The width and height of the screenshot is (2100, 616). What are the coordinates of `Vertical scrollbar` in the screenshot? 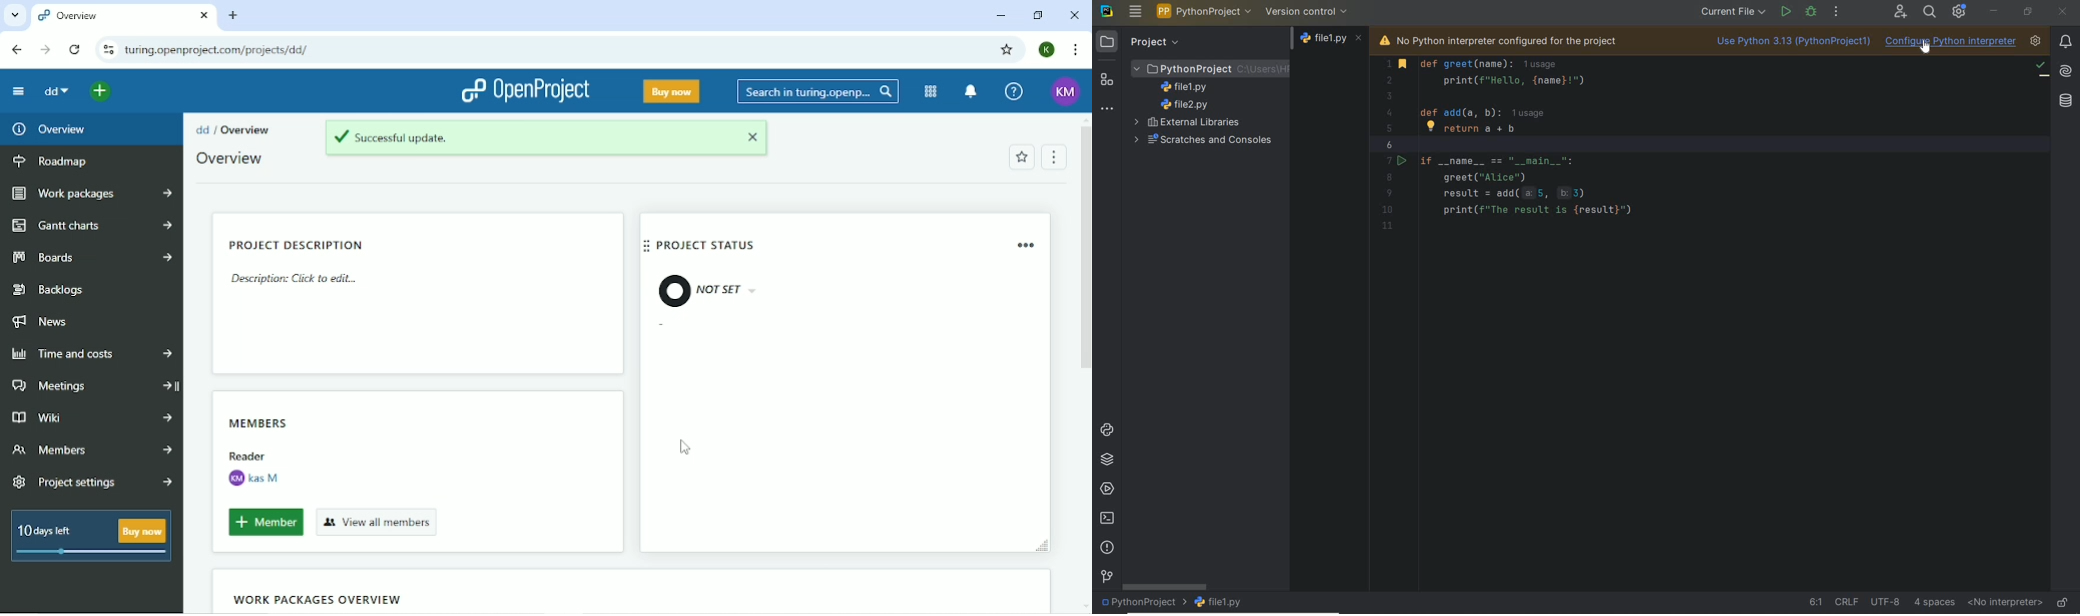 It's located at (1085, 245).